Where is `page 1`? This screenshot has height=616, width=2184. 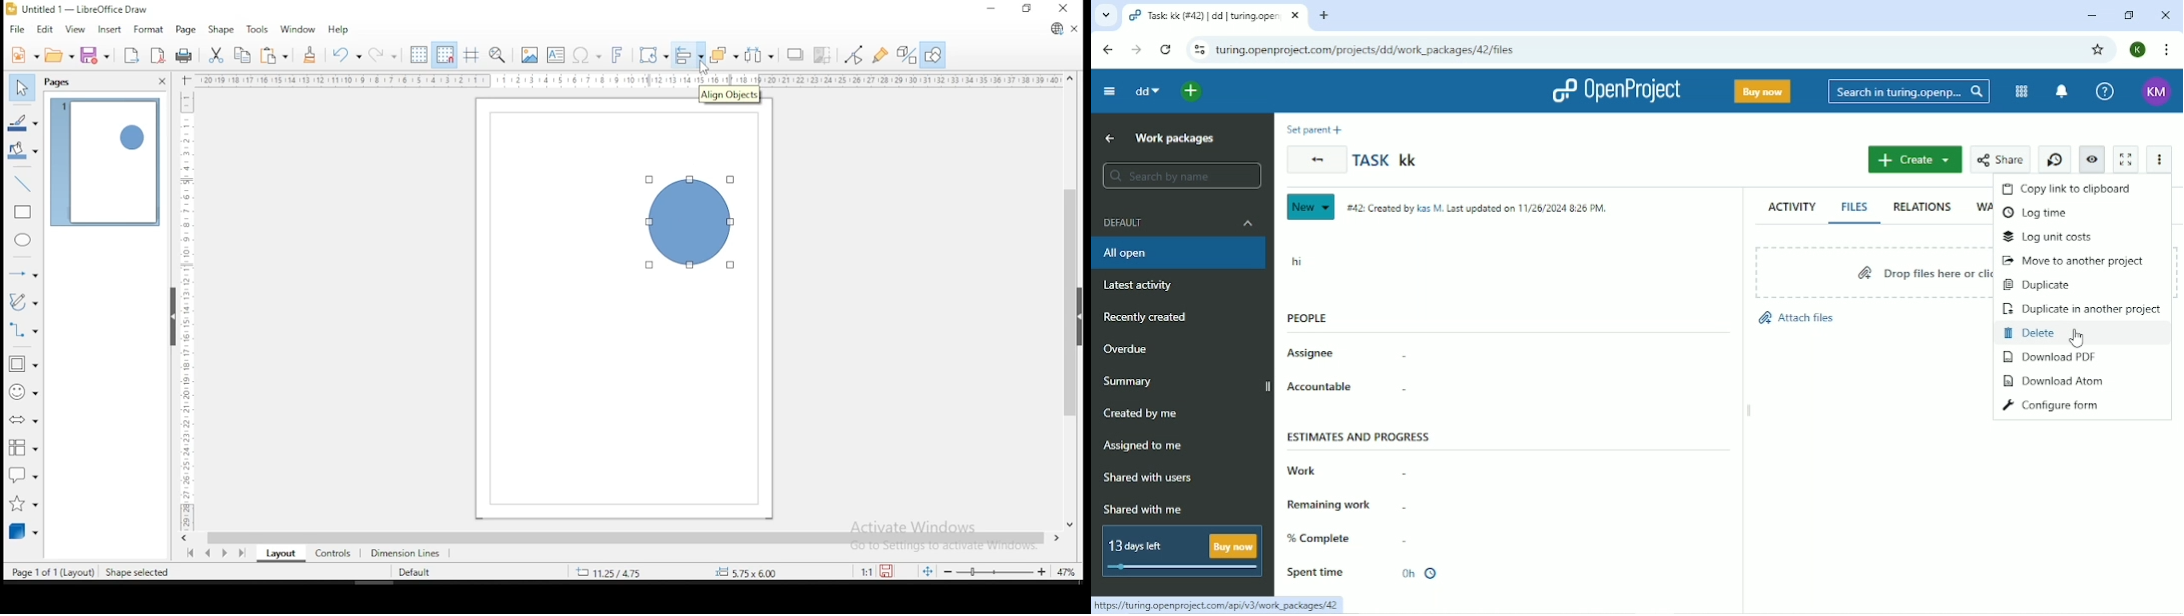 page 1 is located at coordinates (106, 163).